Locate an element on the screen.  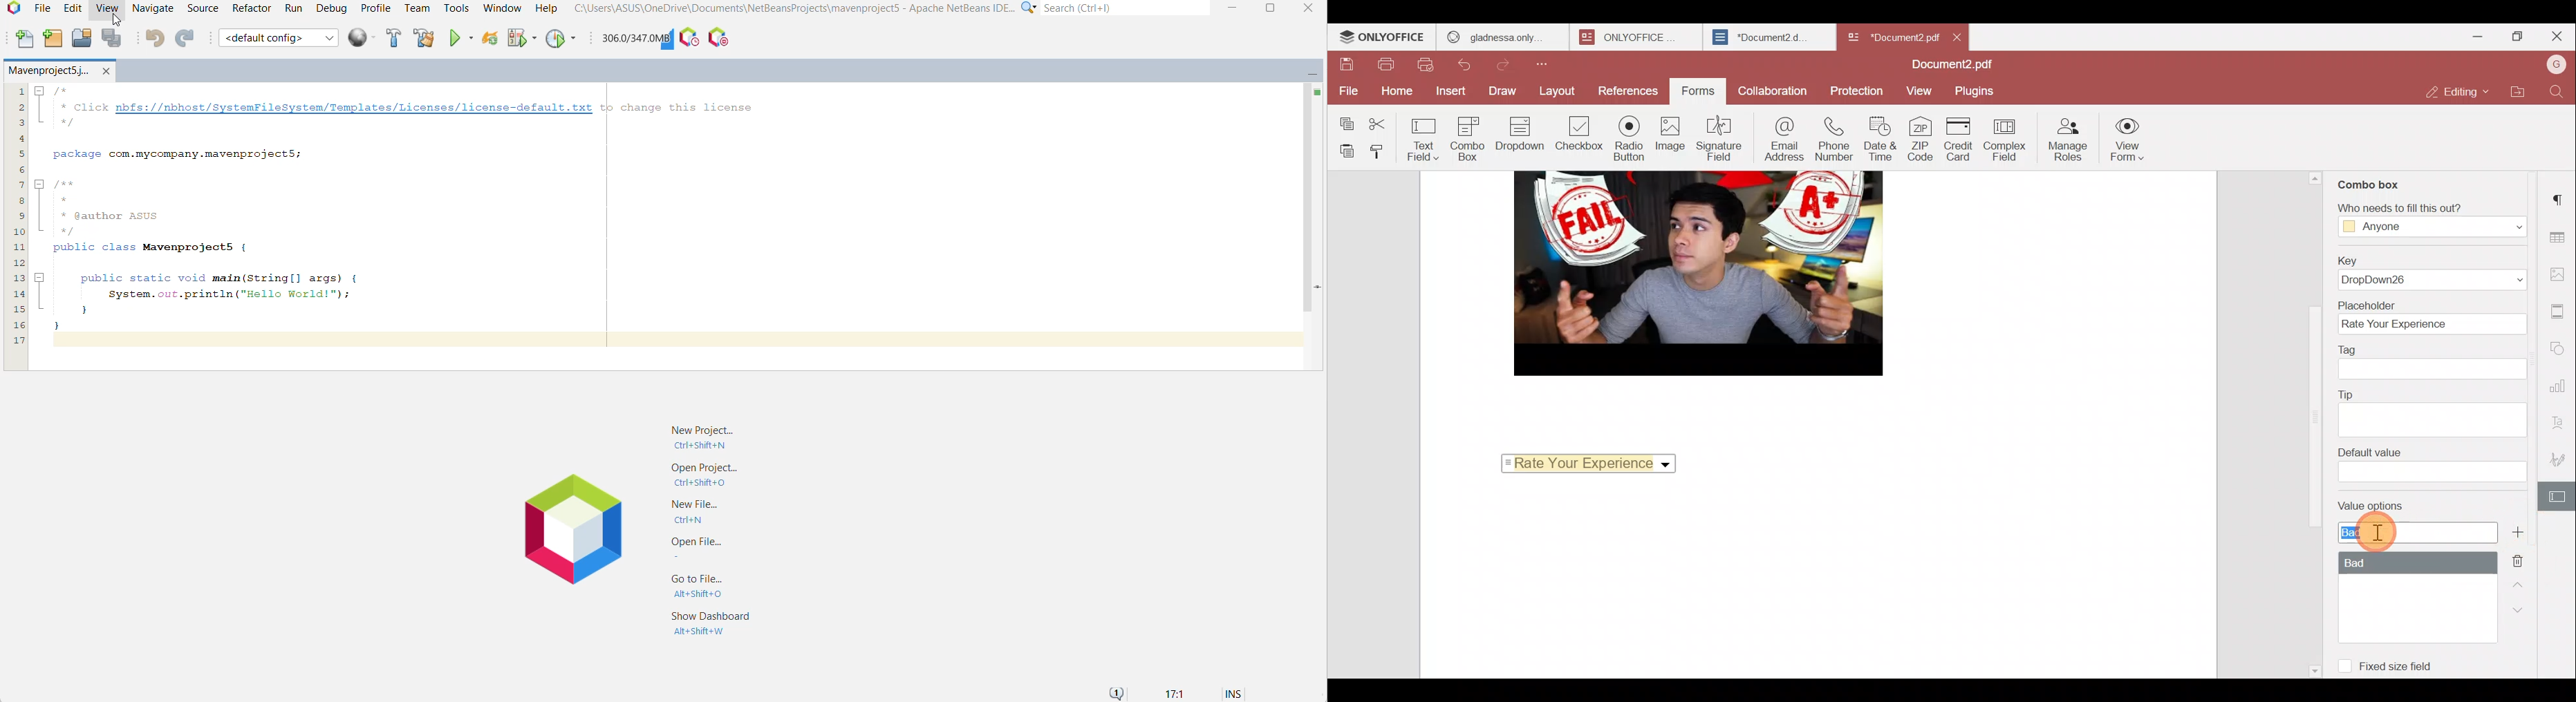
Protection is located at coordinates (1856, 88).